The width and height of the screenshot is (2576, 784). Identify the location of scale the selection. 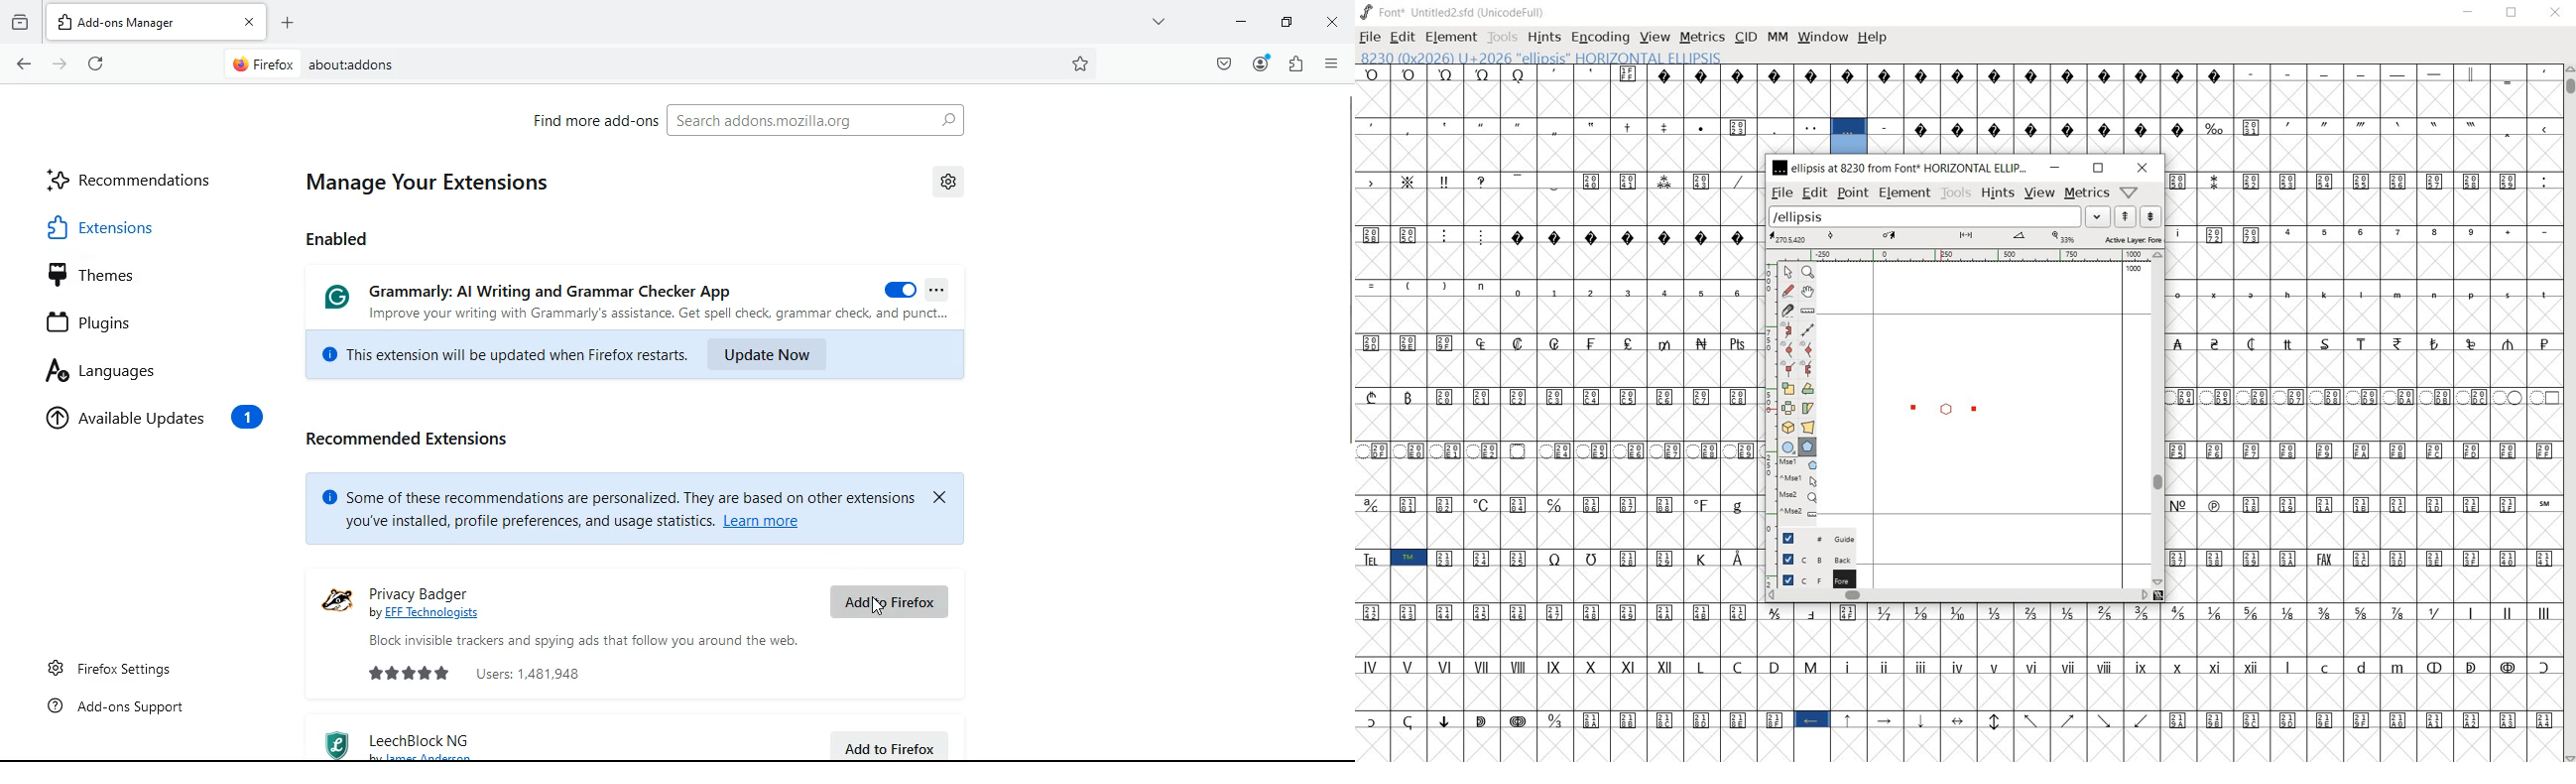
(1787, 387).